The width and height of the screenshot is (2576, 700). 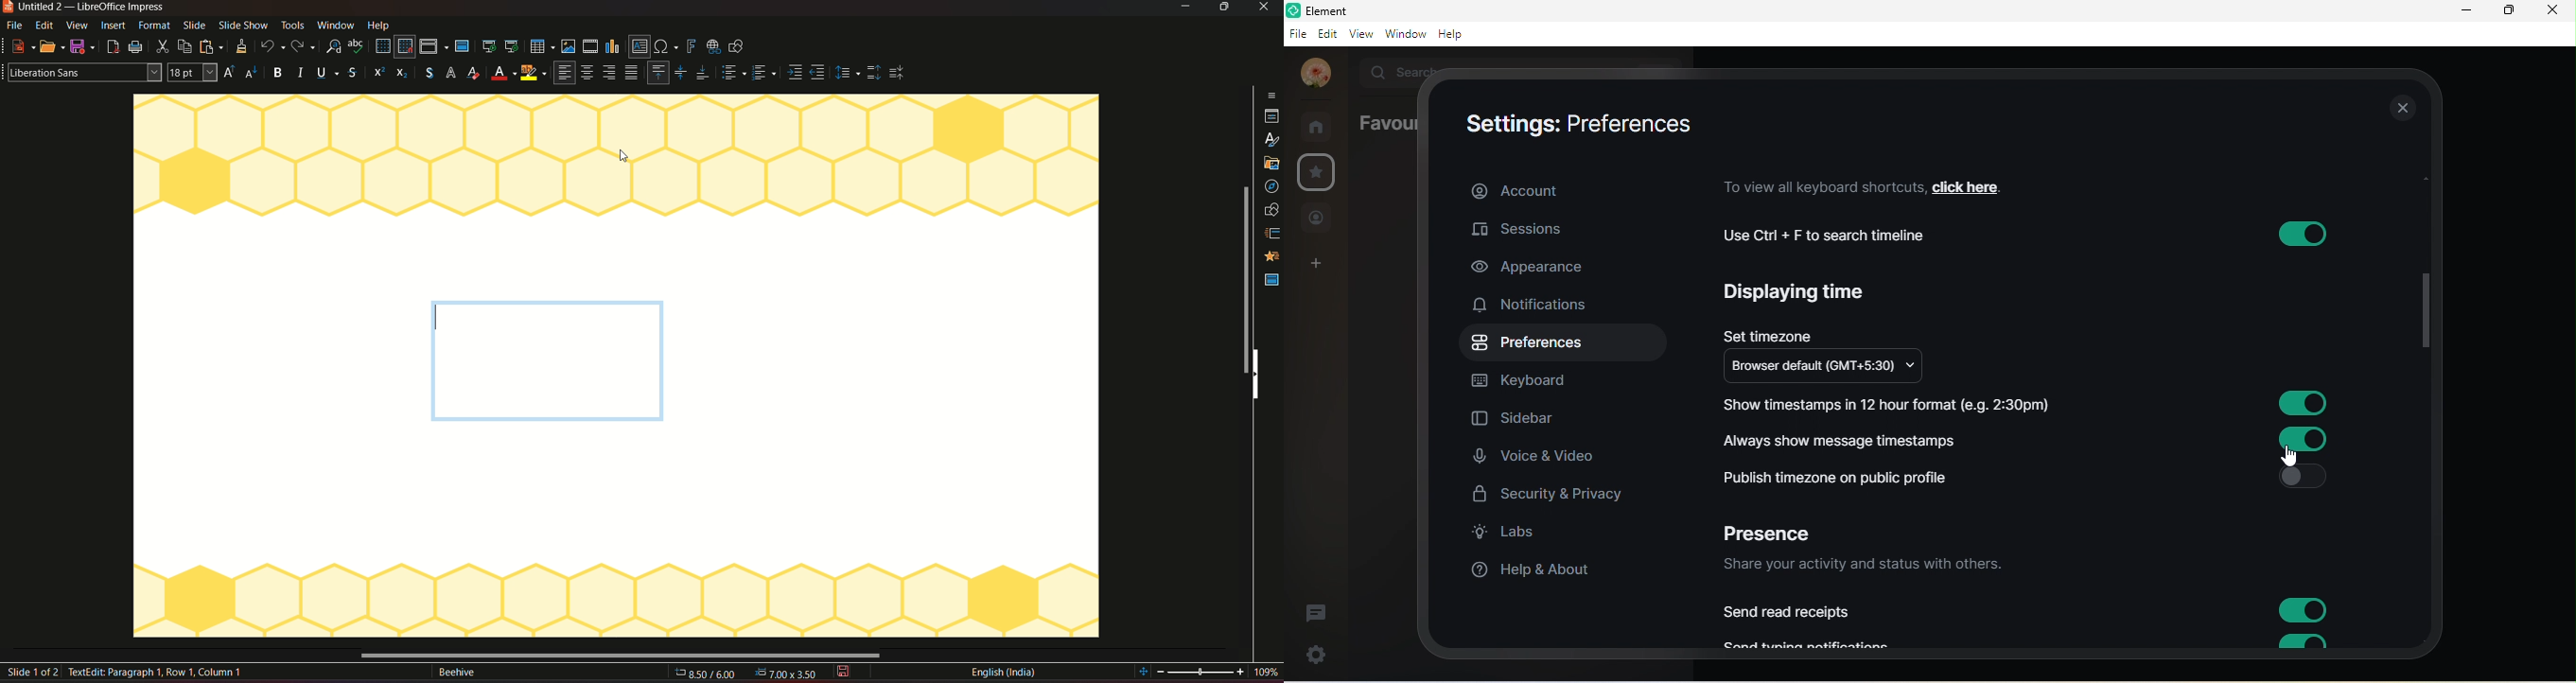 I want to click on cut, so click(x=163, y=48).